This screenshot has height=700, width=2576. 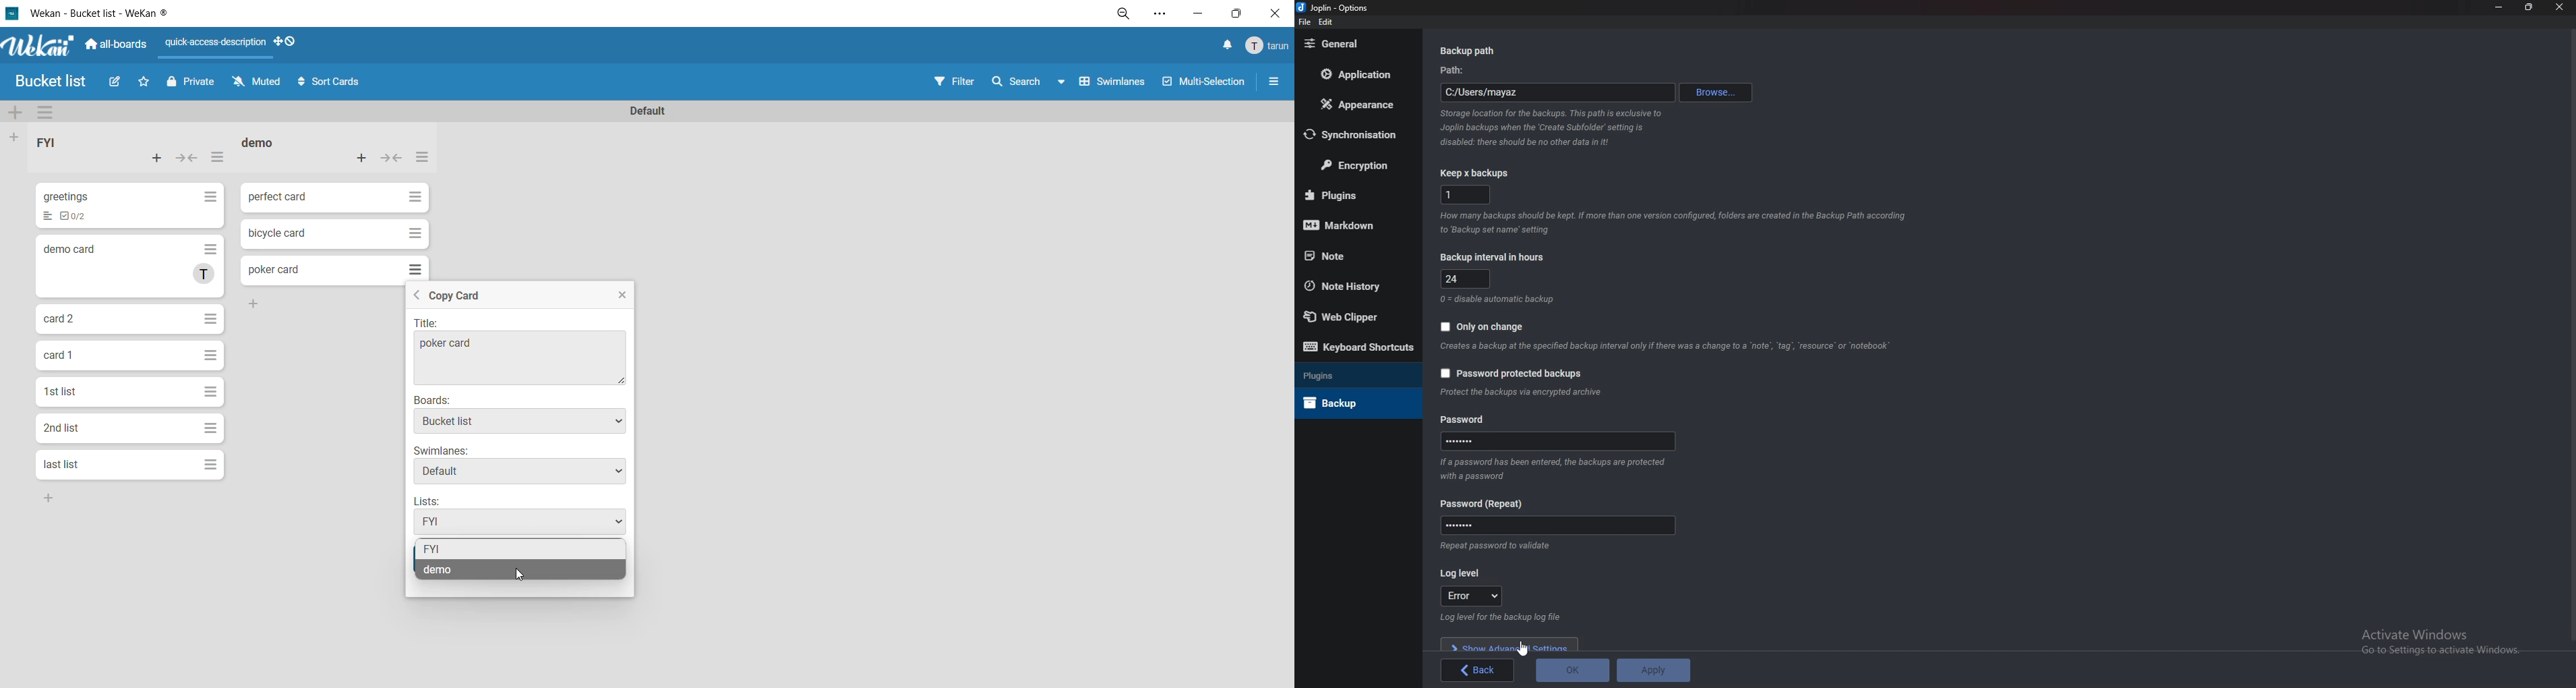 I want to click on notifications, so click(x=1224, y=46).